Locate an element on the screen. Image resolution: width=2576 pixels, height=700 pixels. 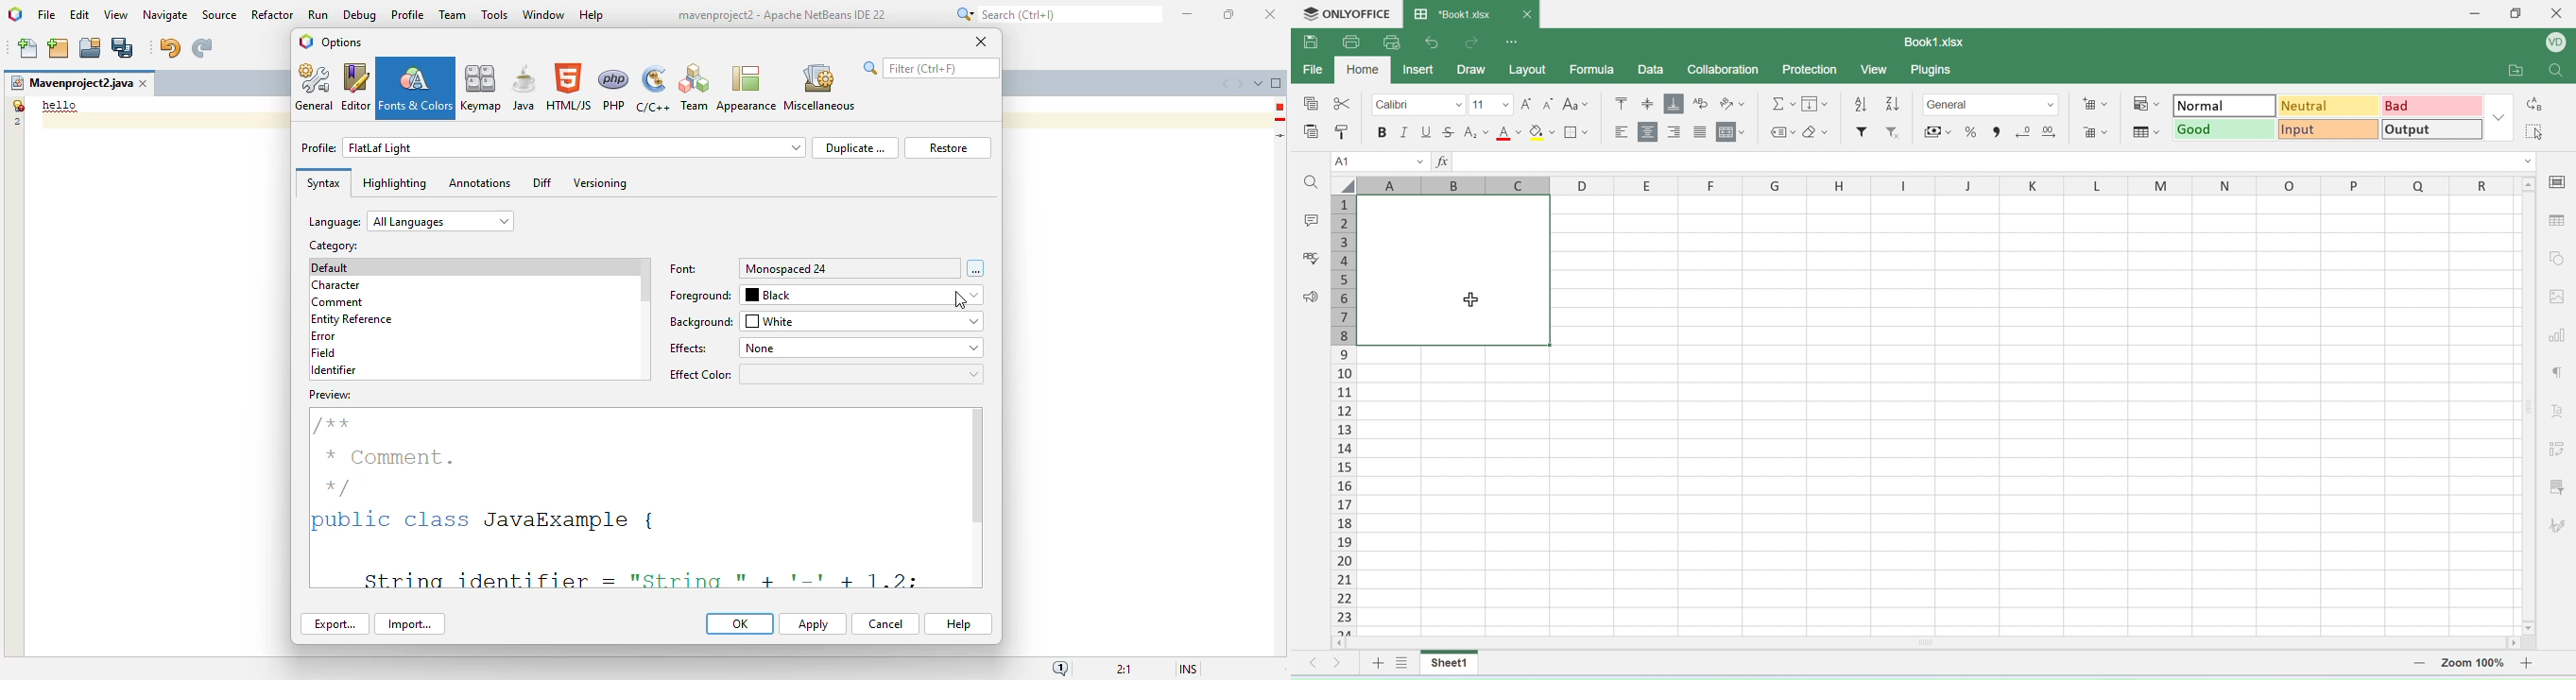
scroll bar is located at coordinates (2529, 402).